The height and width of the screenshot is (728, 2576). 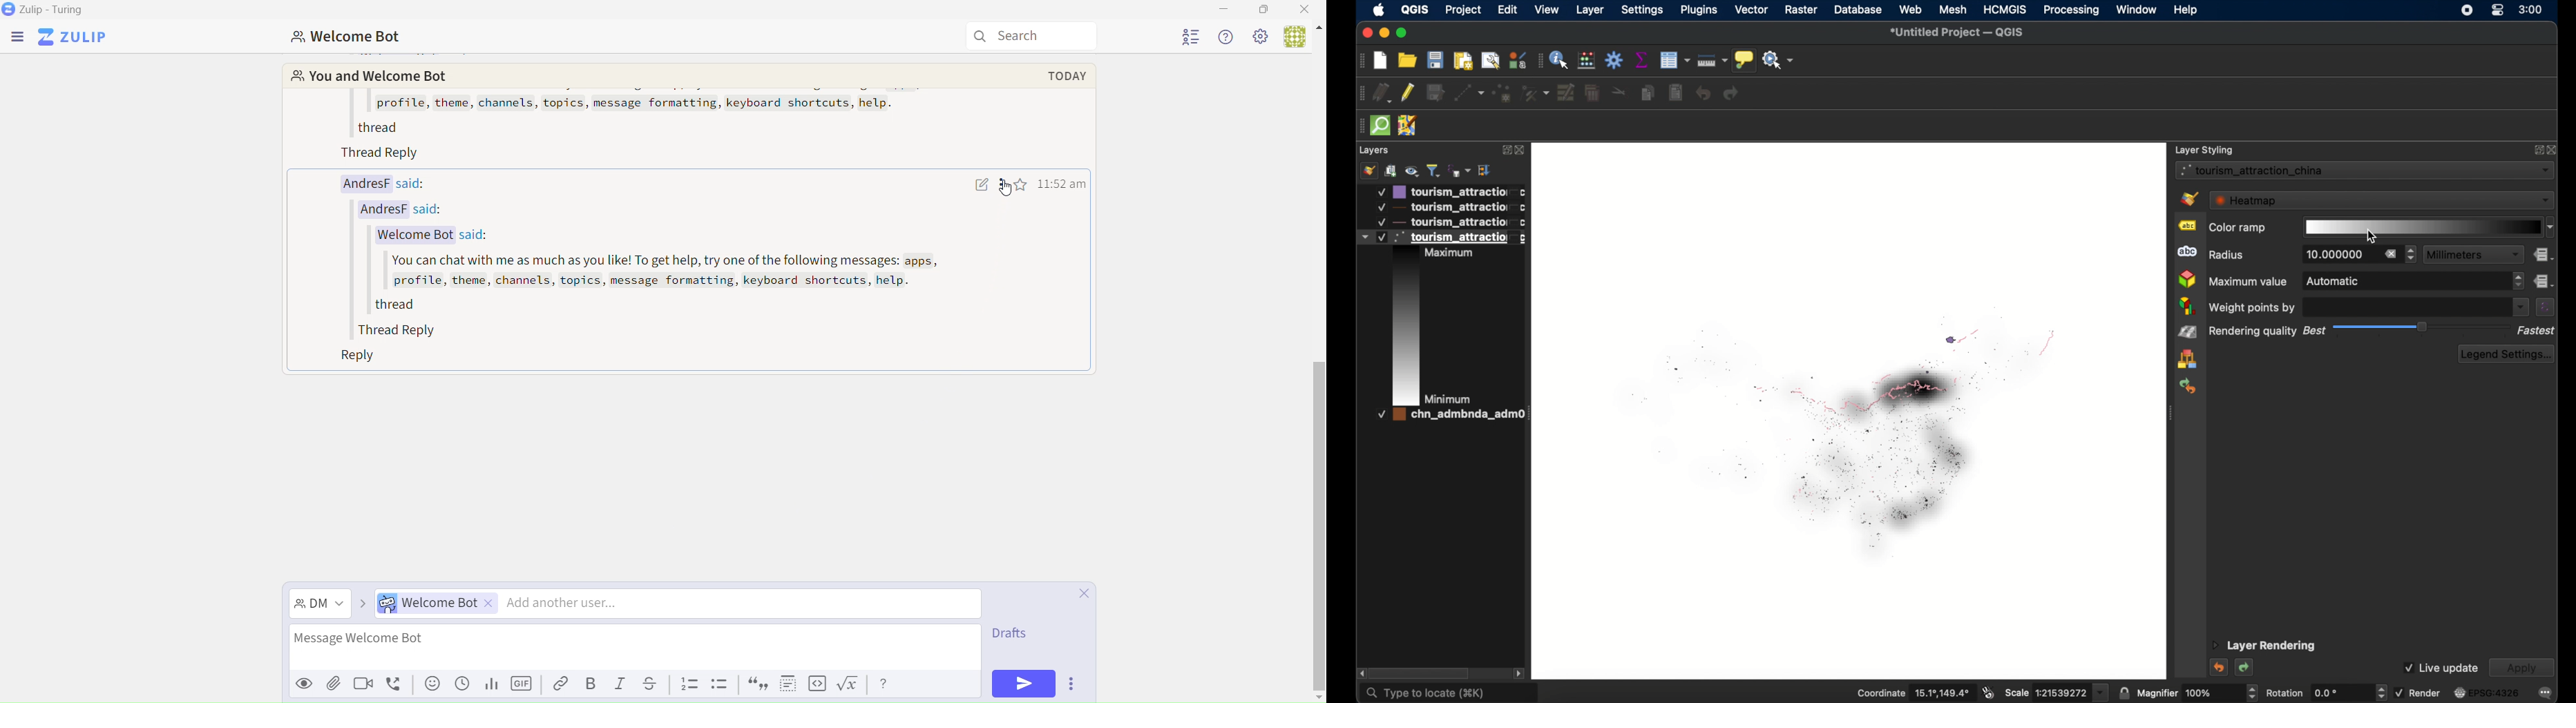 What do you see at coordinates (366, 687) in the screenshot?
I see `videocall` at bounding box center [366, 687].